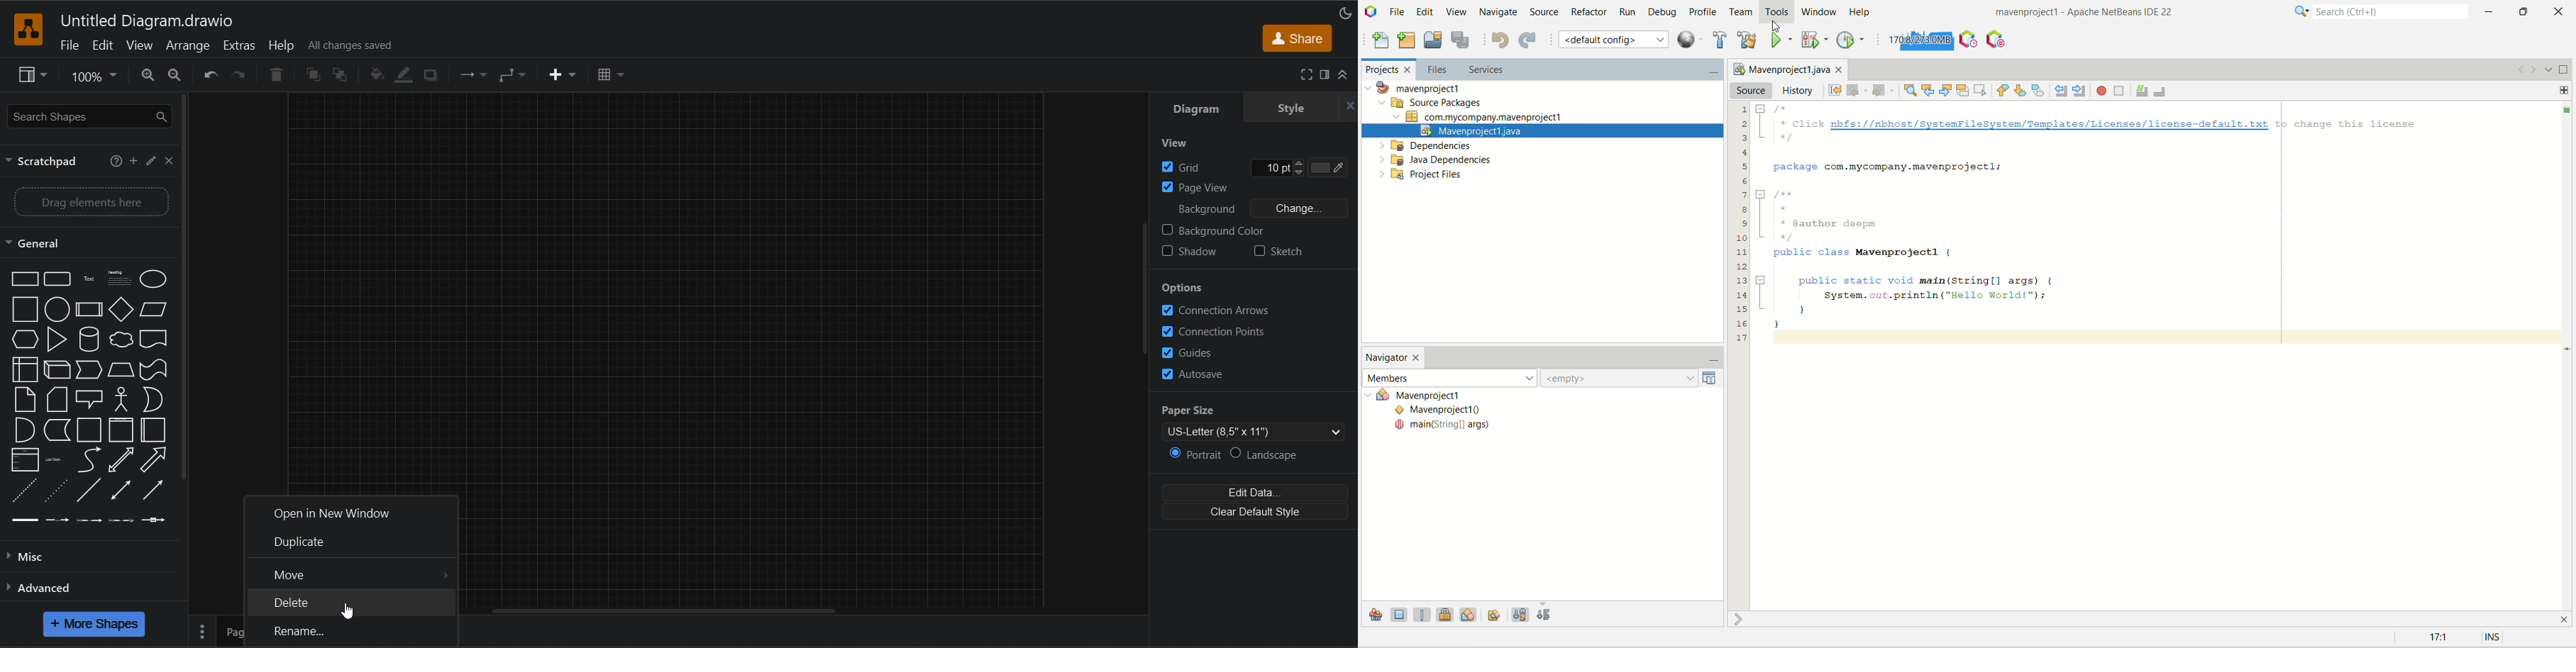  Describe the element at coordinates (281, 45) in the screenshot. I see `help` at that location.